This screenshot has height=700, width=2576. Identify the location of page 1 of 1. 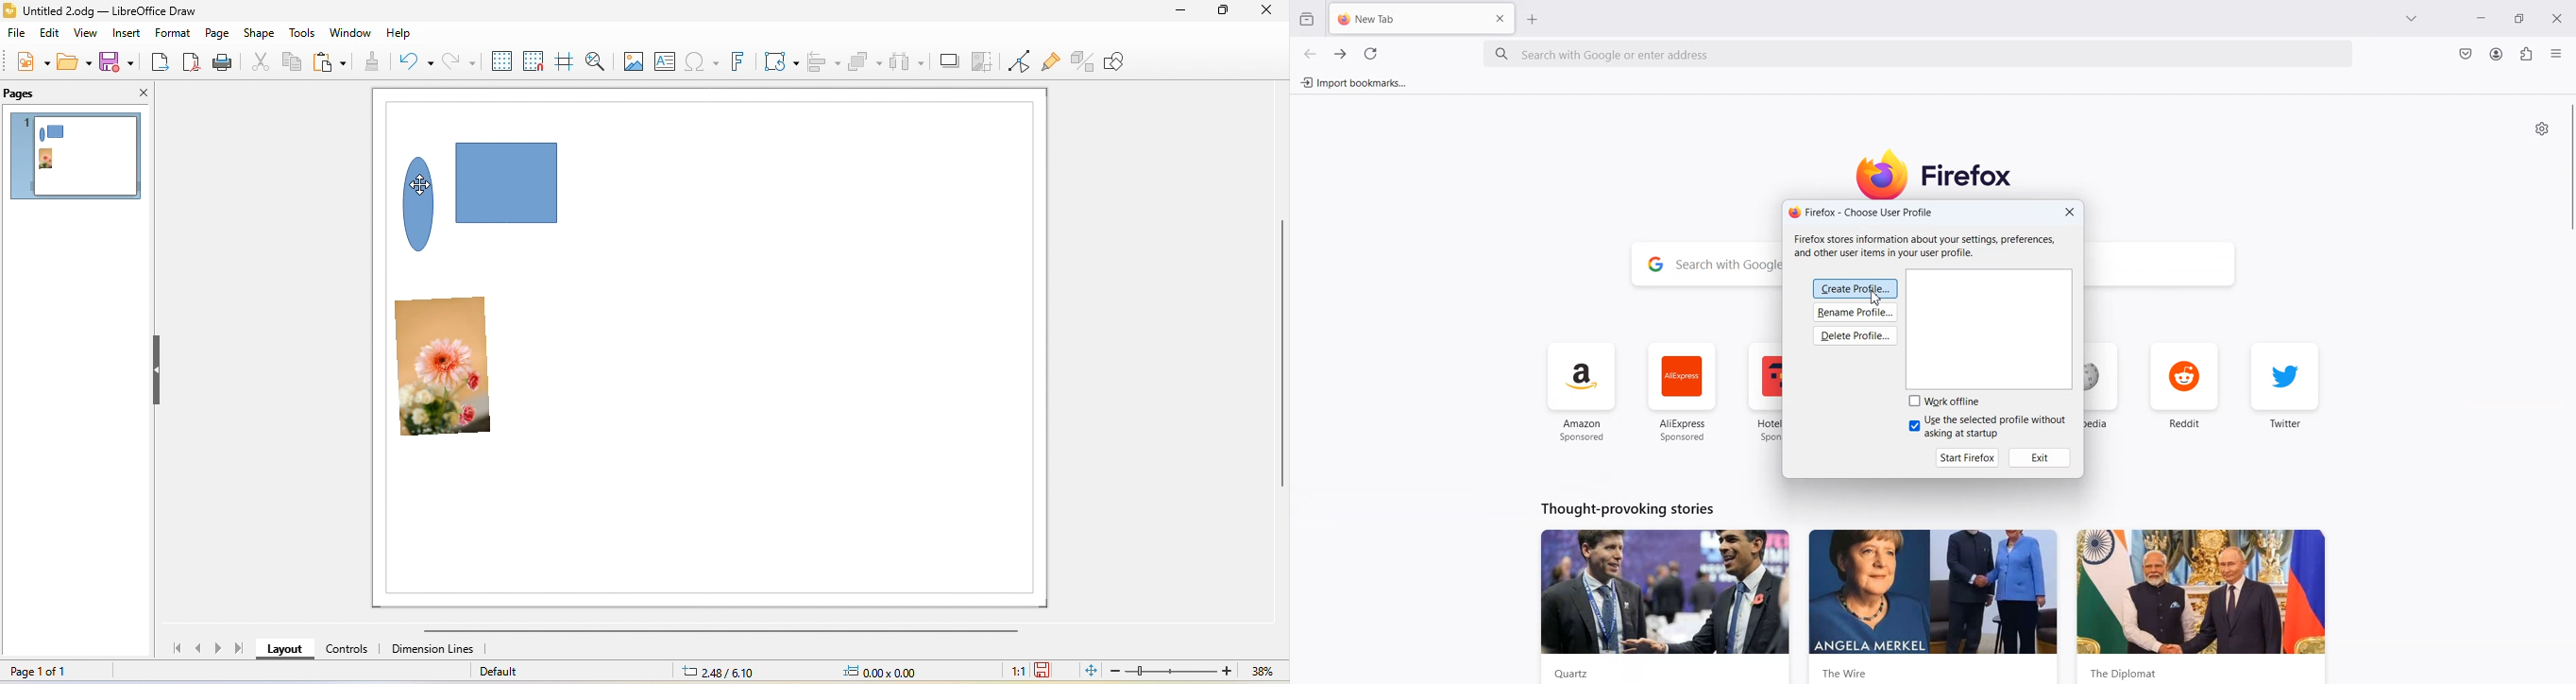
(55, 671).